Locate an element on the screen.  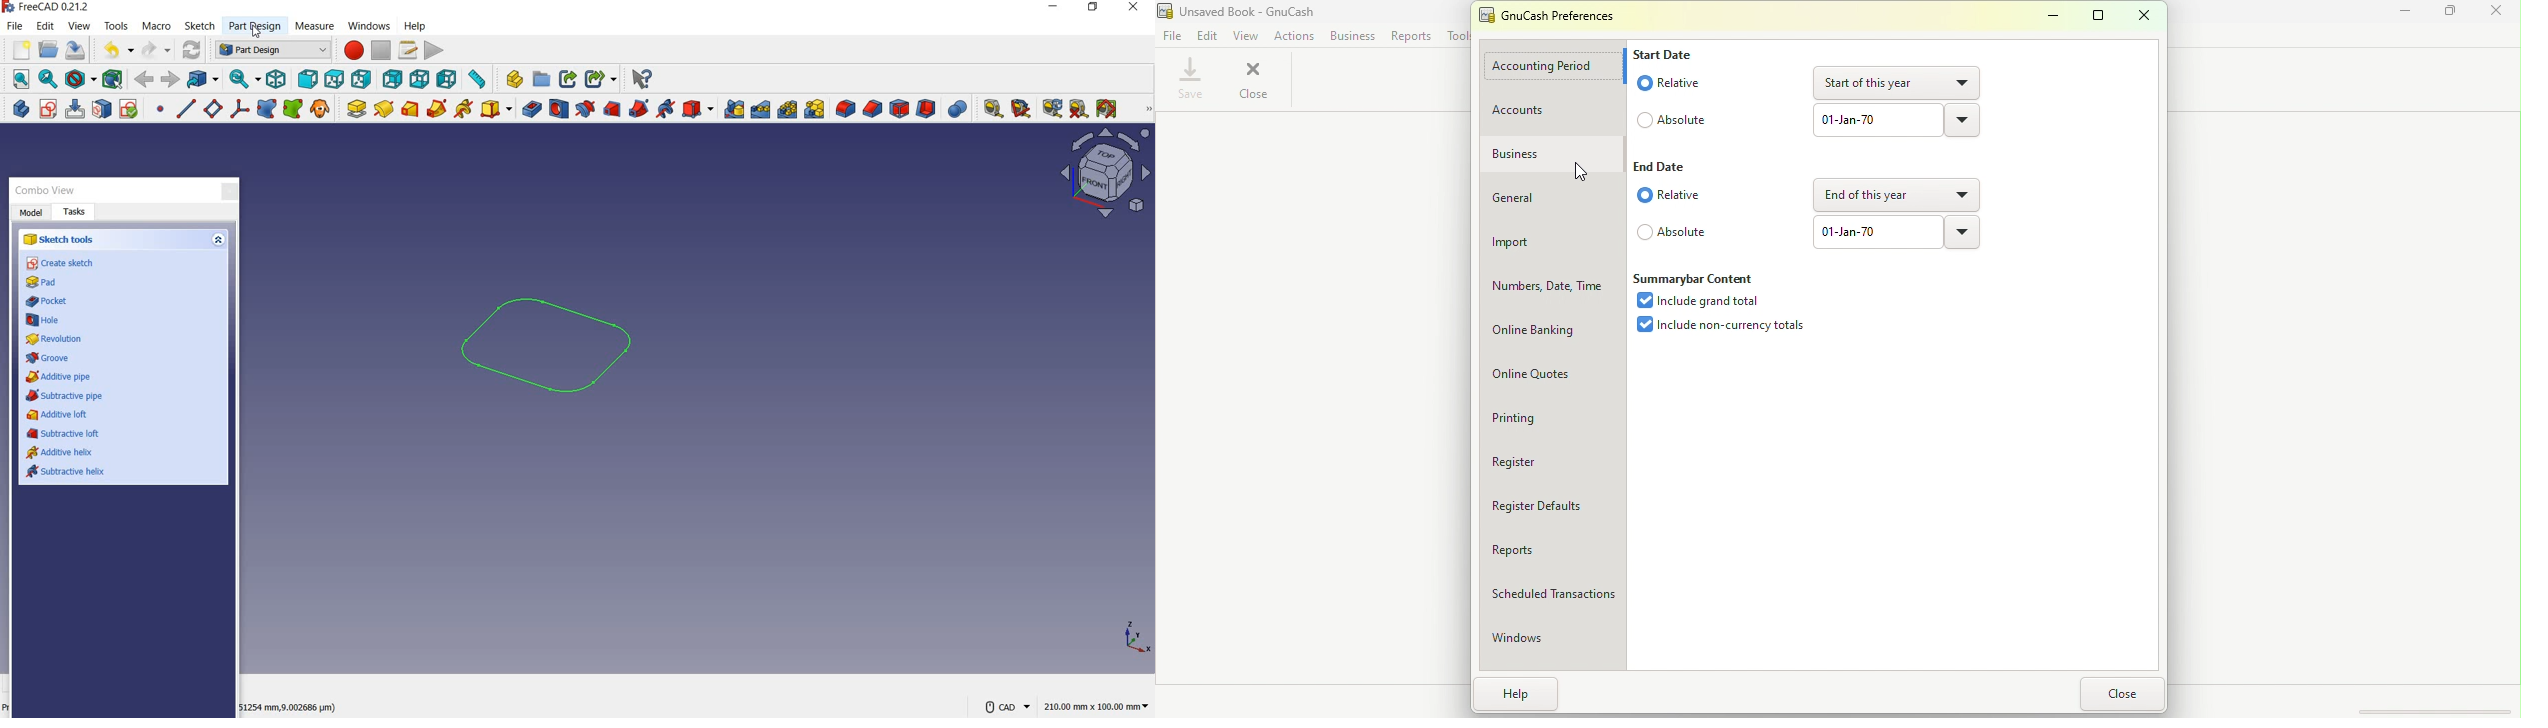
Tasks is located at coordinates (74, 213).